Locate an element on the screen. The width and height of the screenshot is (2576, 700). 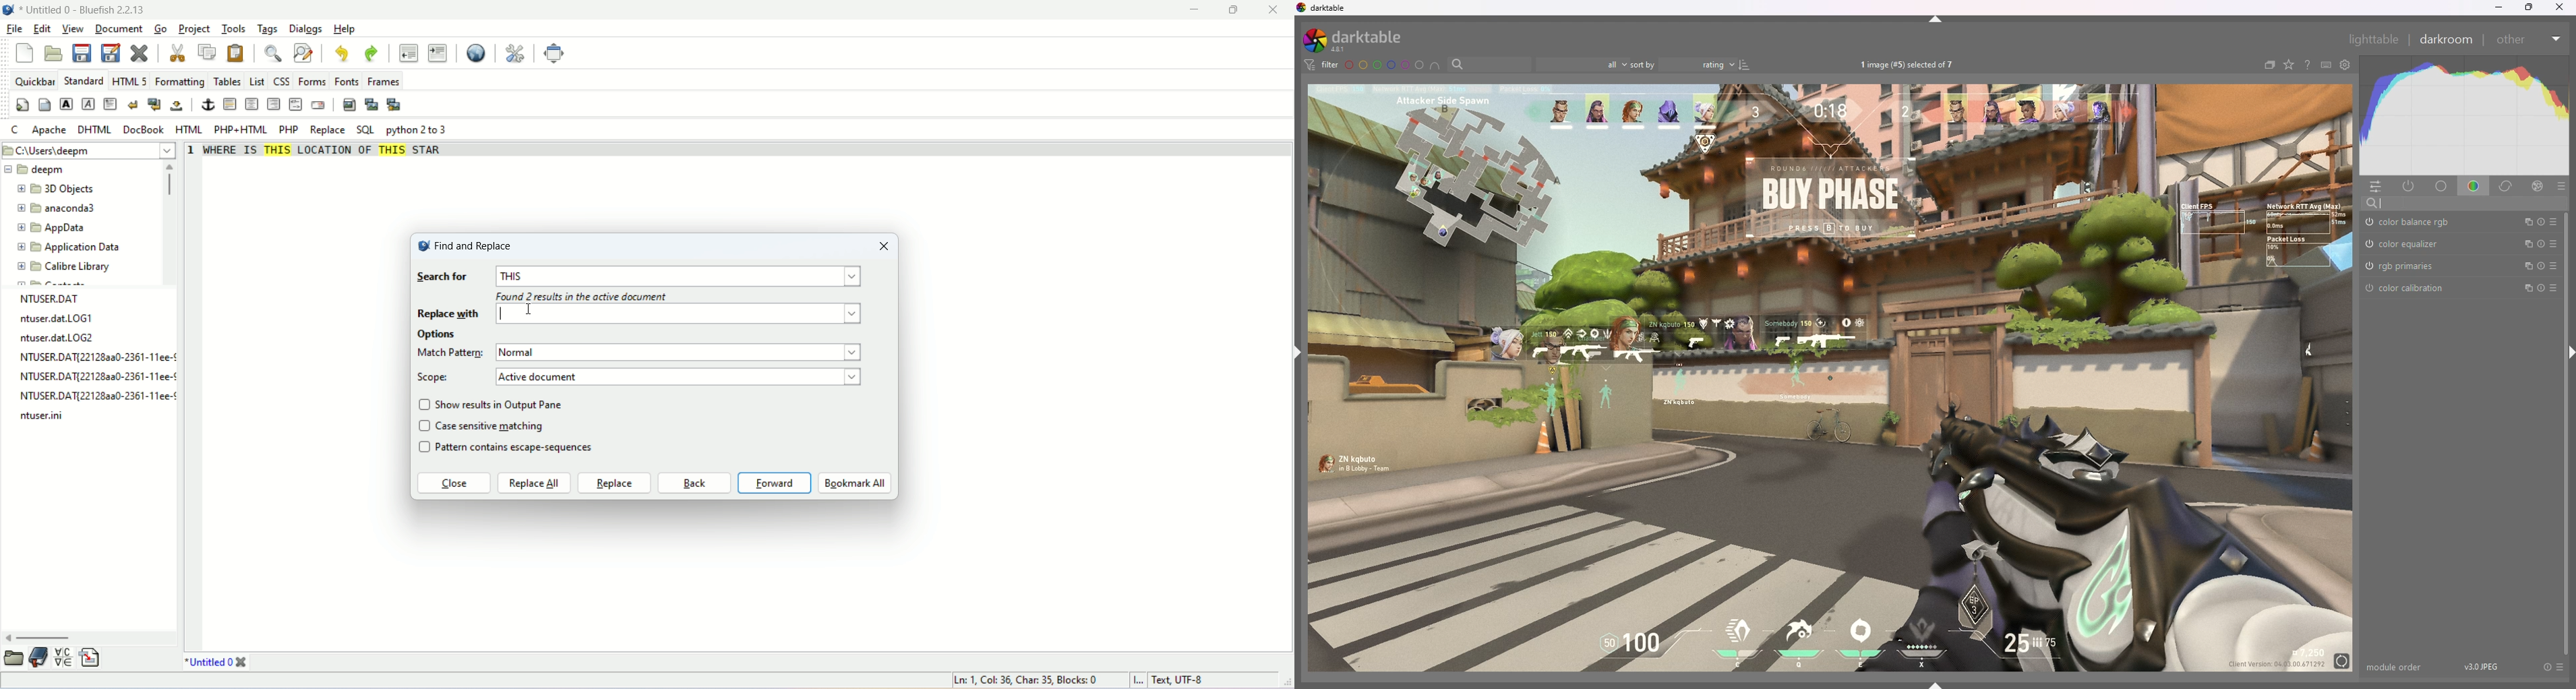
fullscreen is located at coordinates (557, 54).